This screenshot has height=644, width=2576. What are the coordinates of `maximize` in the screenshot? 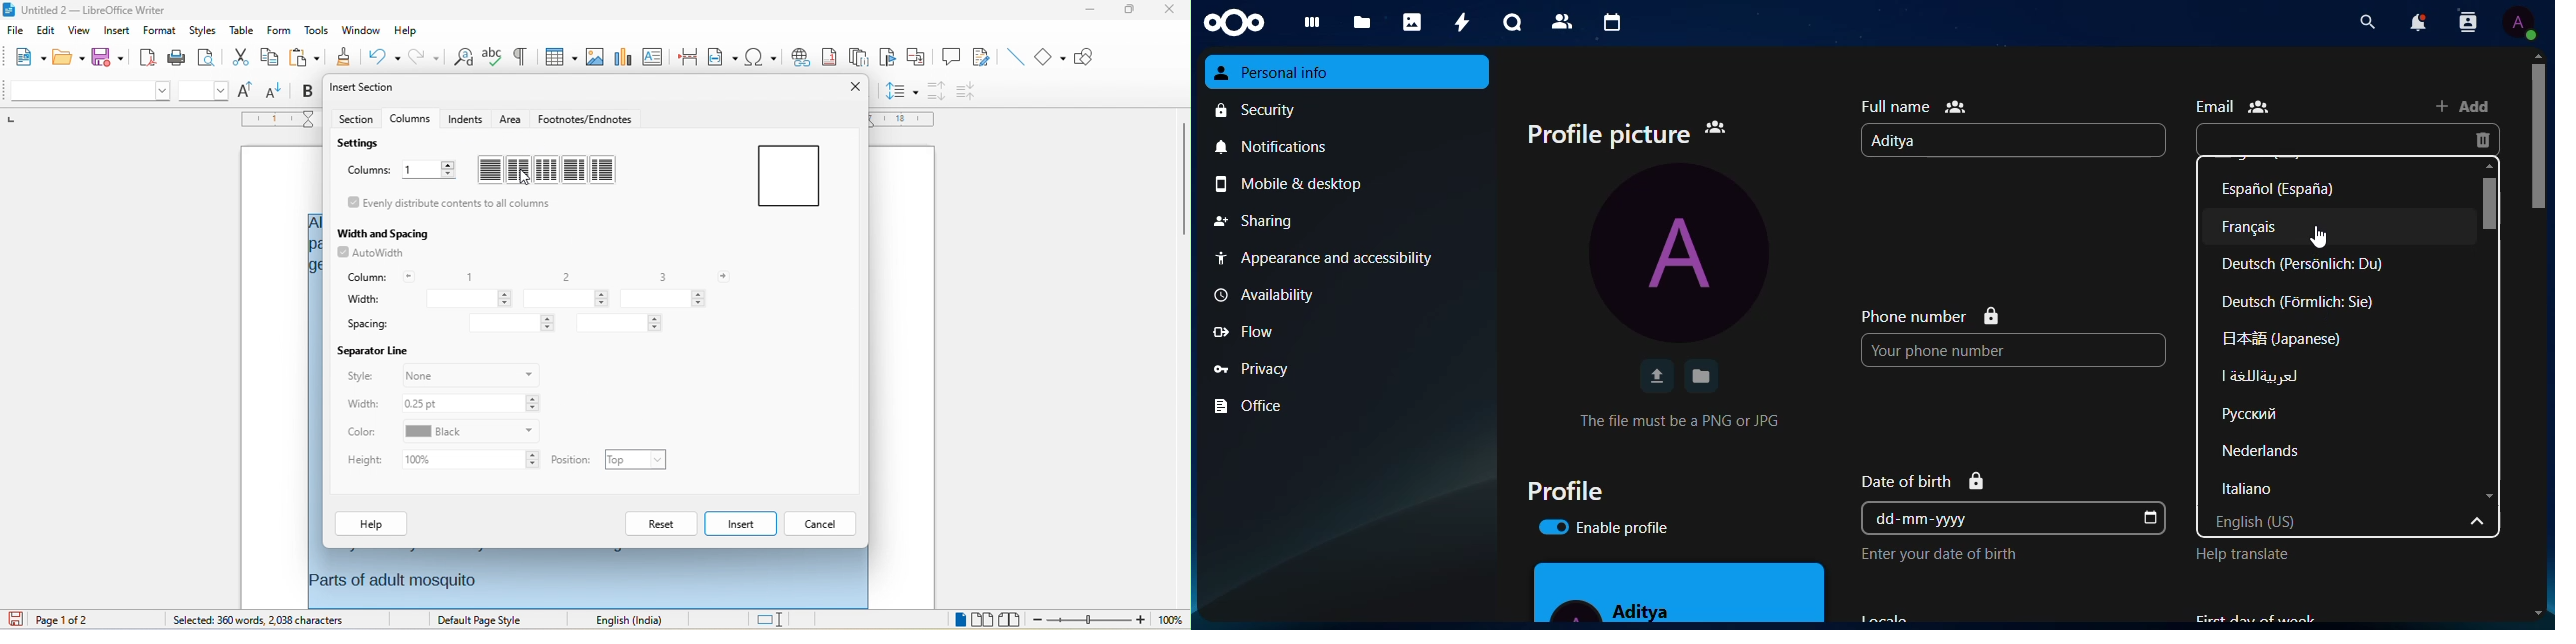 It's located at (1127, 11).